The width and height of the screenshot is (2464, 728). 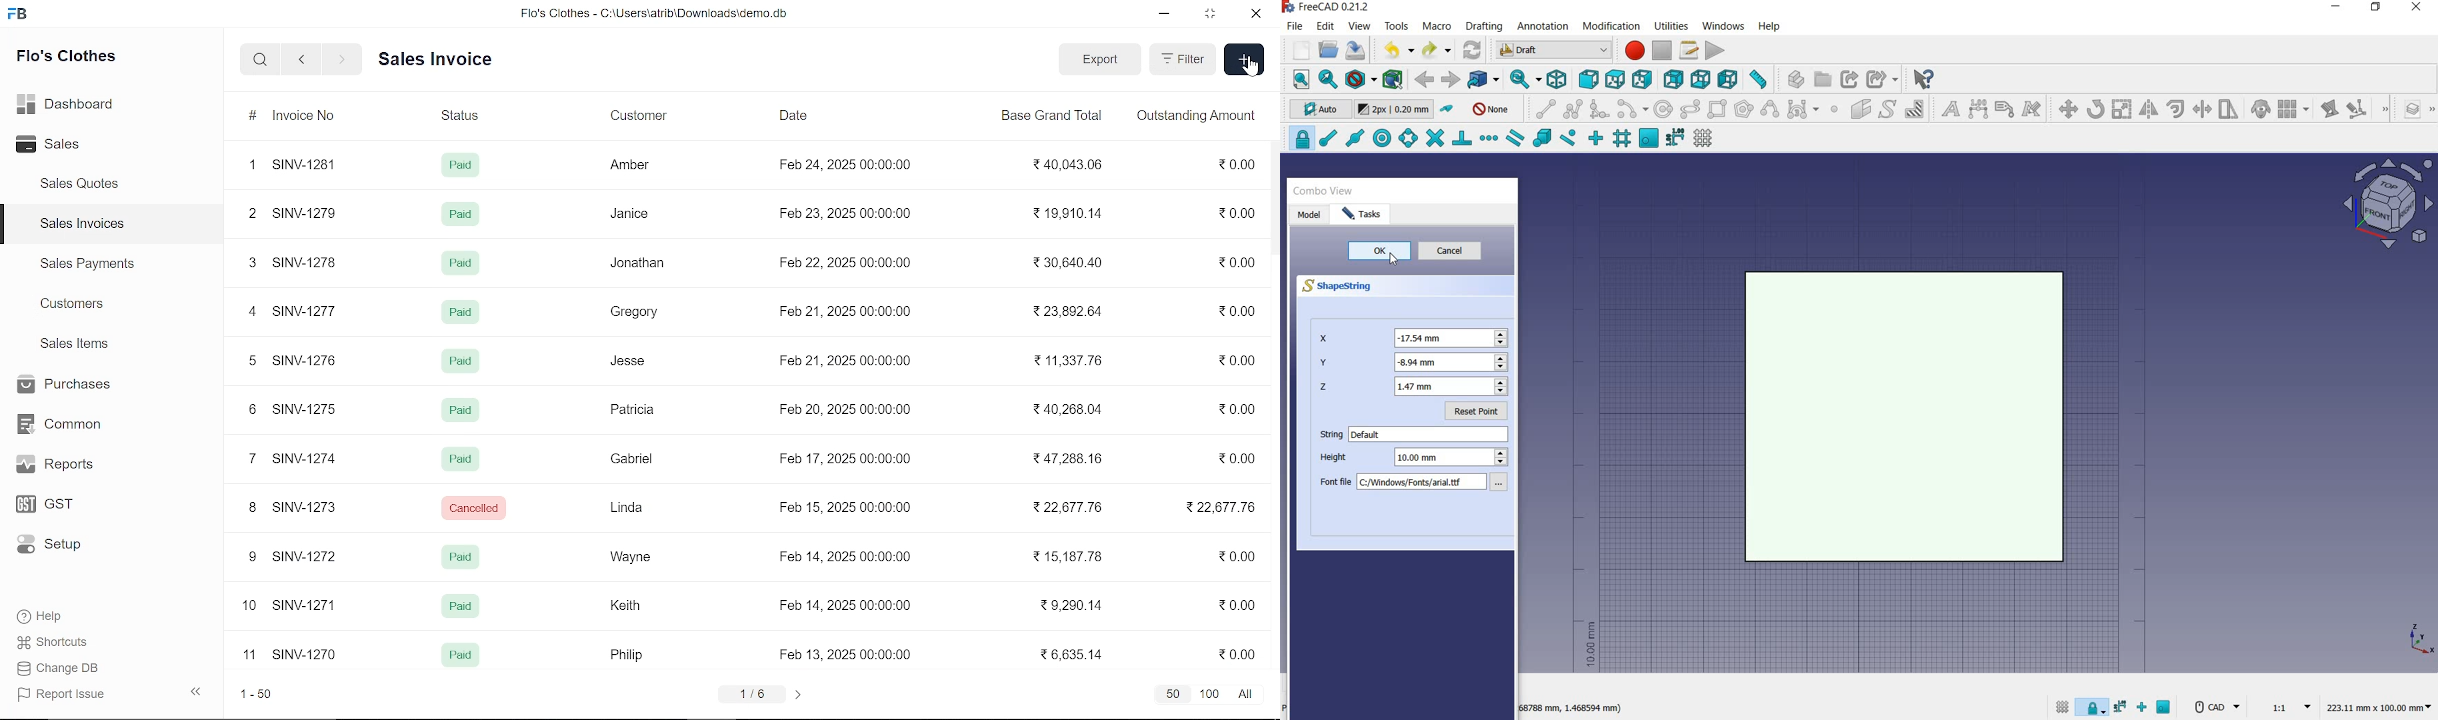 What do you see at coordinates (1590, 645) in the screenshot?
I see `10mm` at bounding box center [1590, 645].